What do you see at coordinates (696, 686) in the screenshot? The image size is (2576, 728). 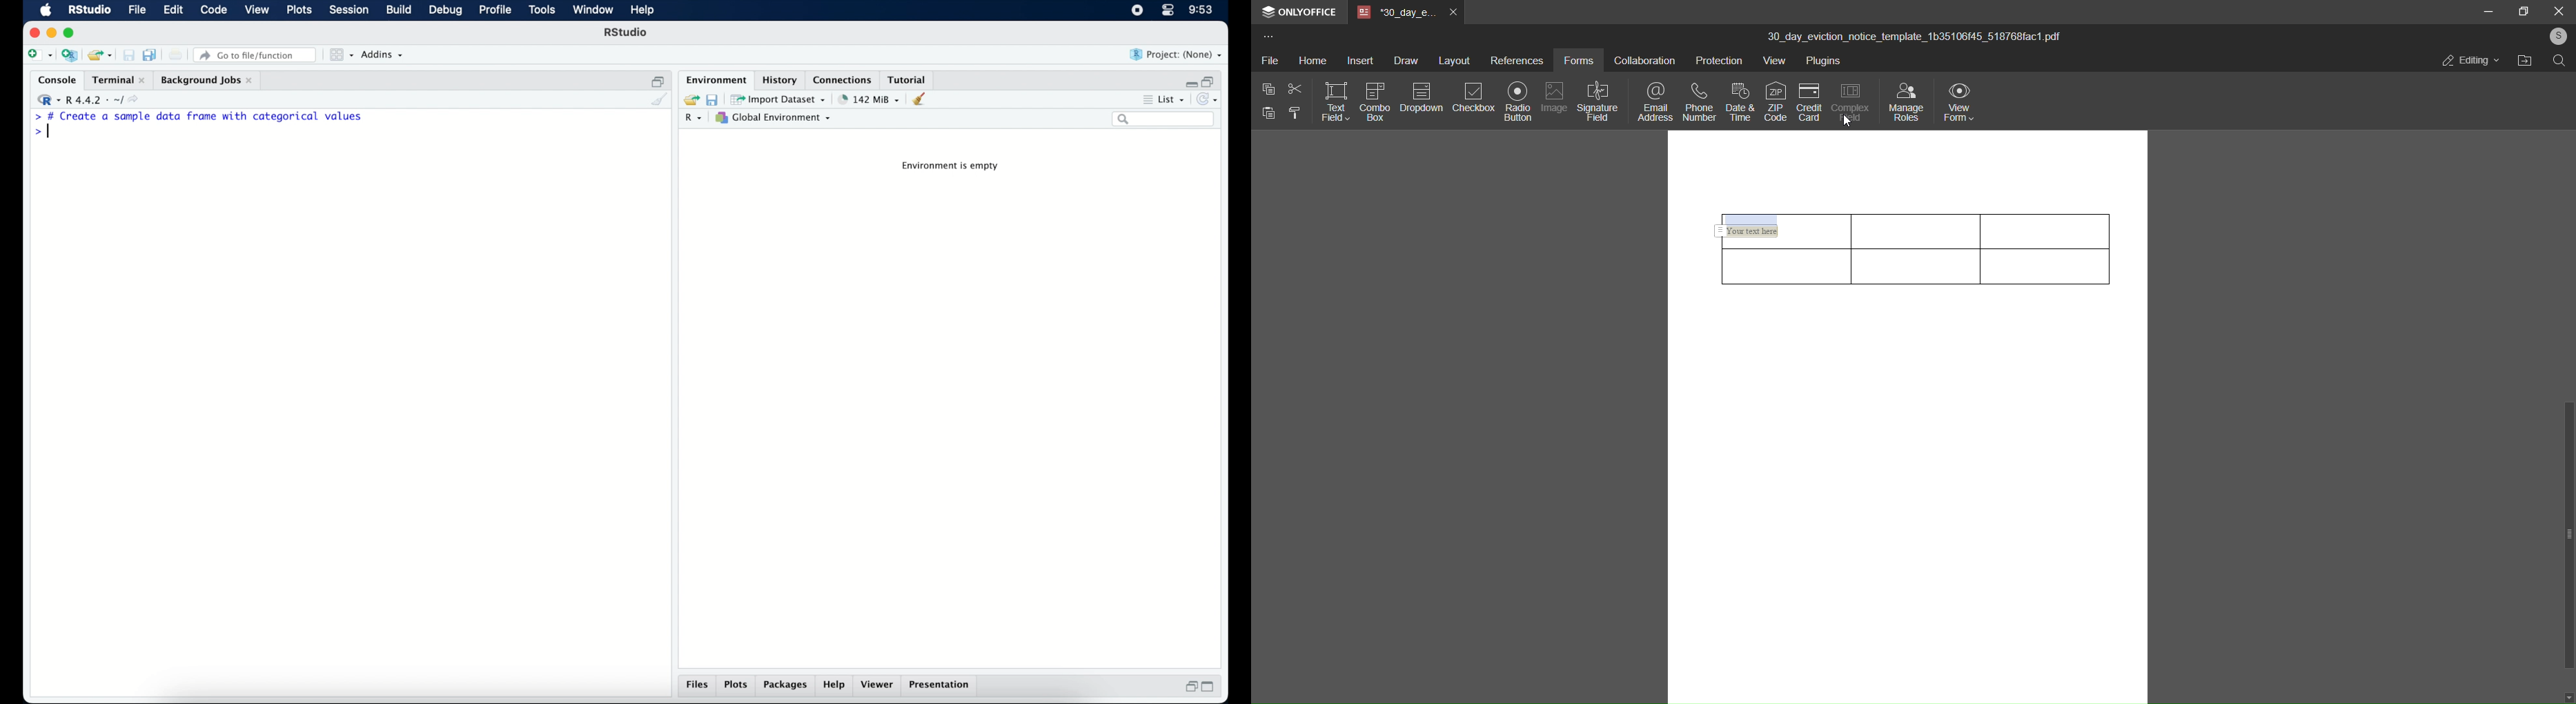 I see `files` at bounding box center [696, 686].